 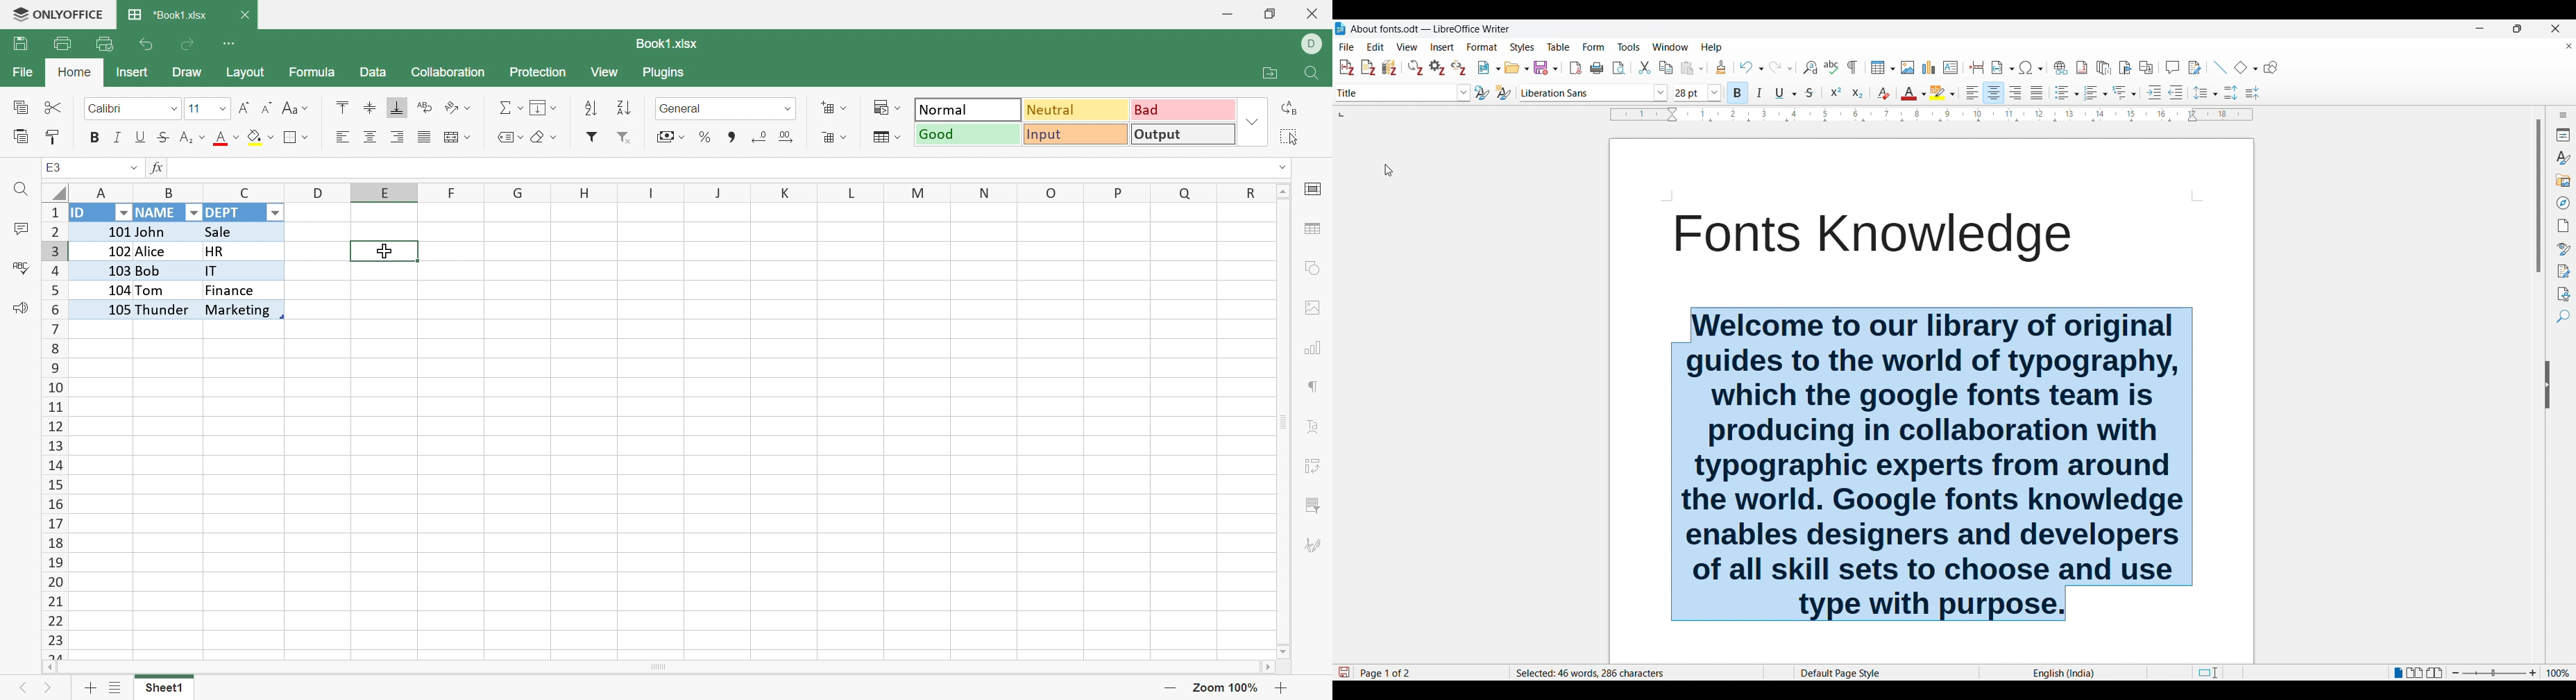 I want to click on Cursor, so click(x=386, y=249).